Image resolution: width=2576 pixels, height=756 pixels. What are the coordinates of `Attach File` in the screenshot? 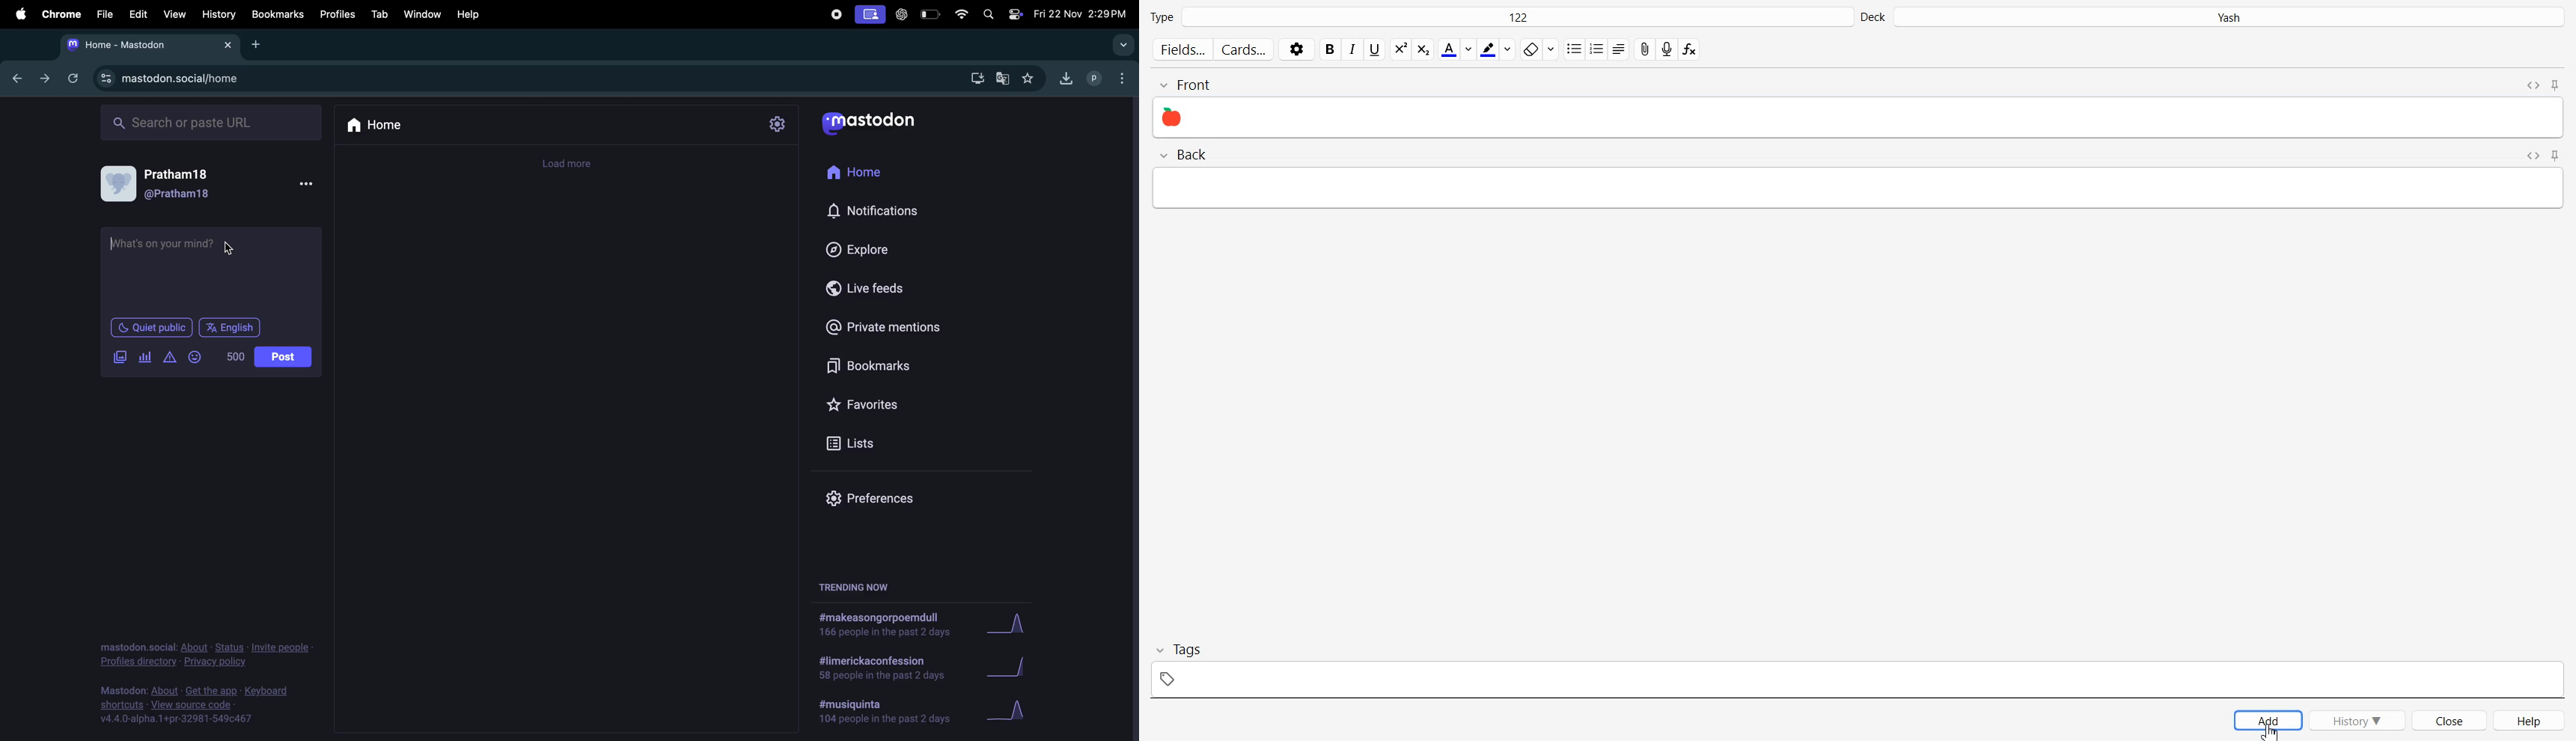 It's located at (1643, 49).